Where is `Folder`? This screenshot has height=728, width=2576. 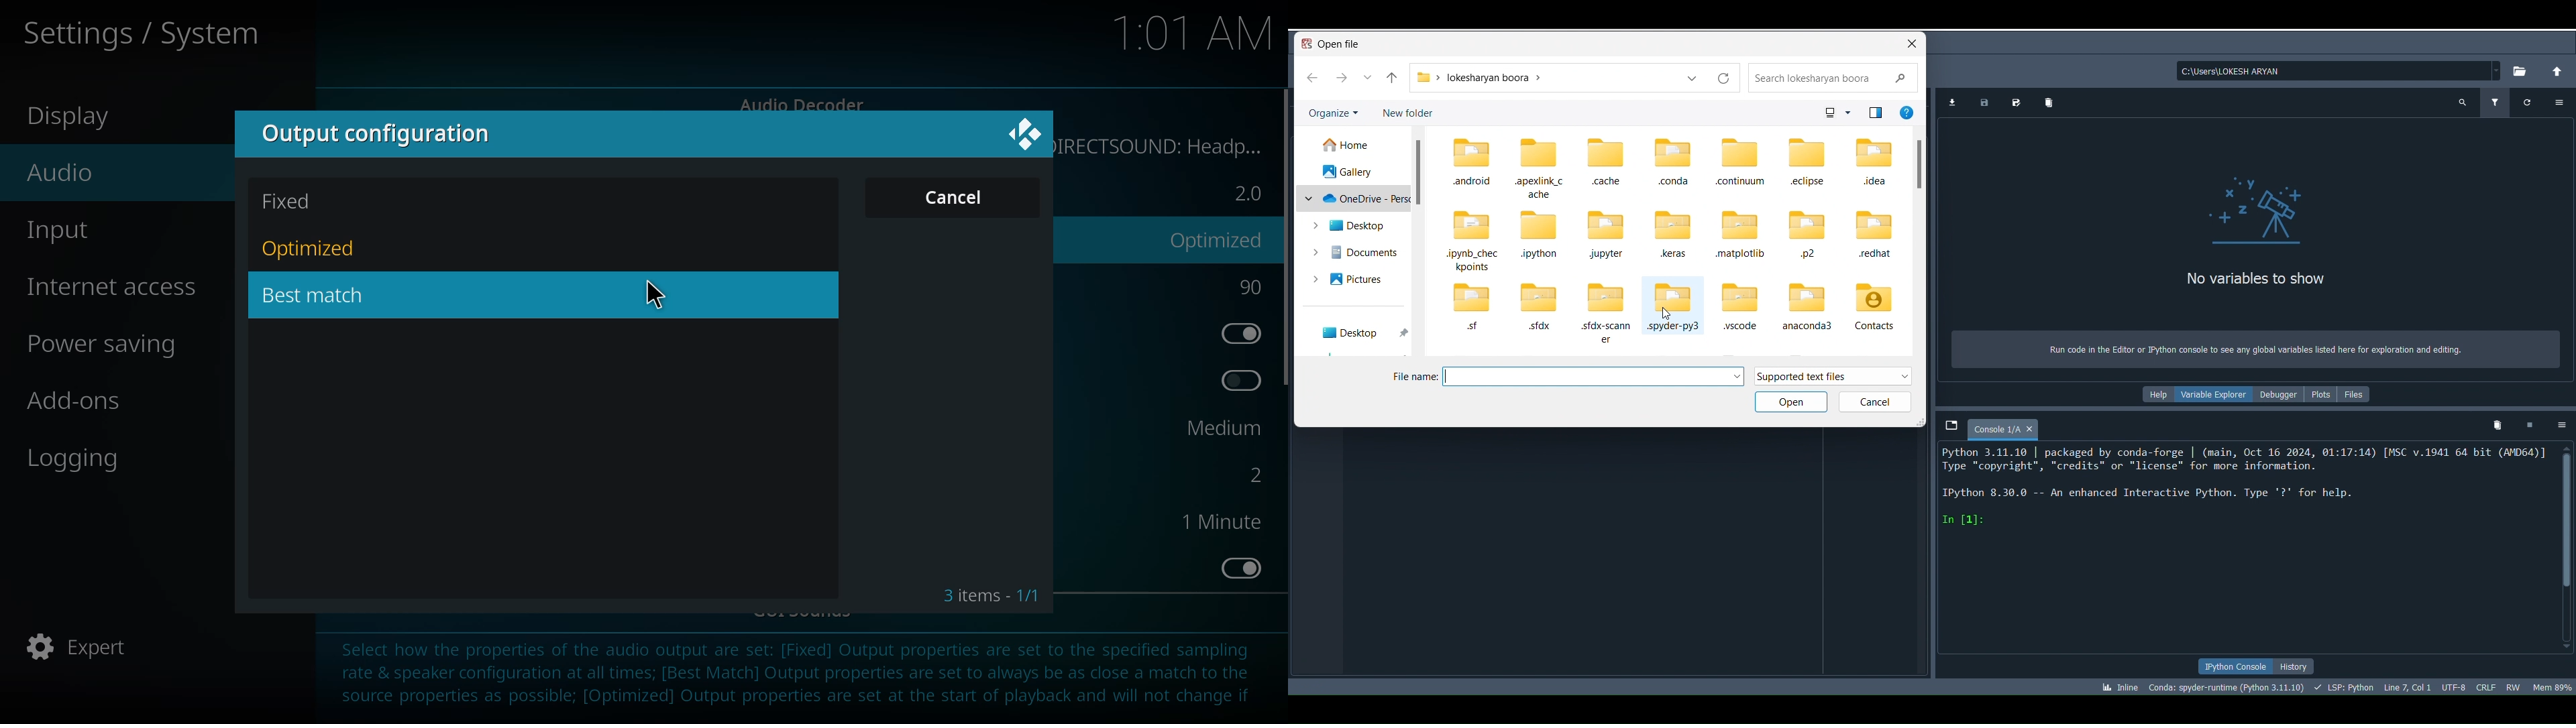
Folder is located at coordinates (1807, 308).